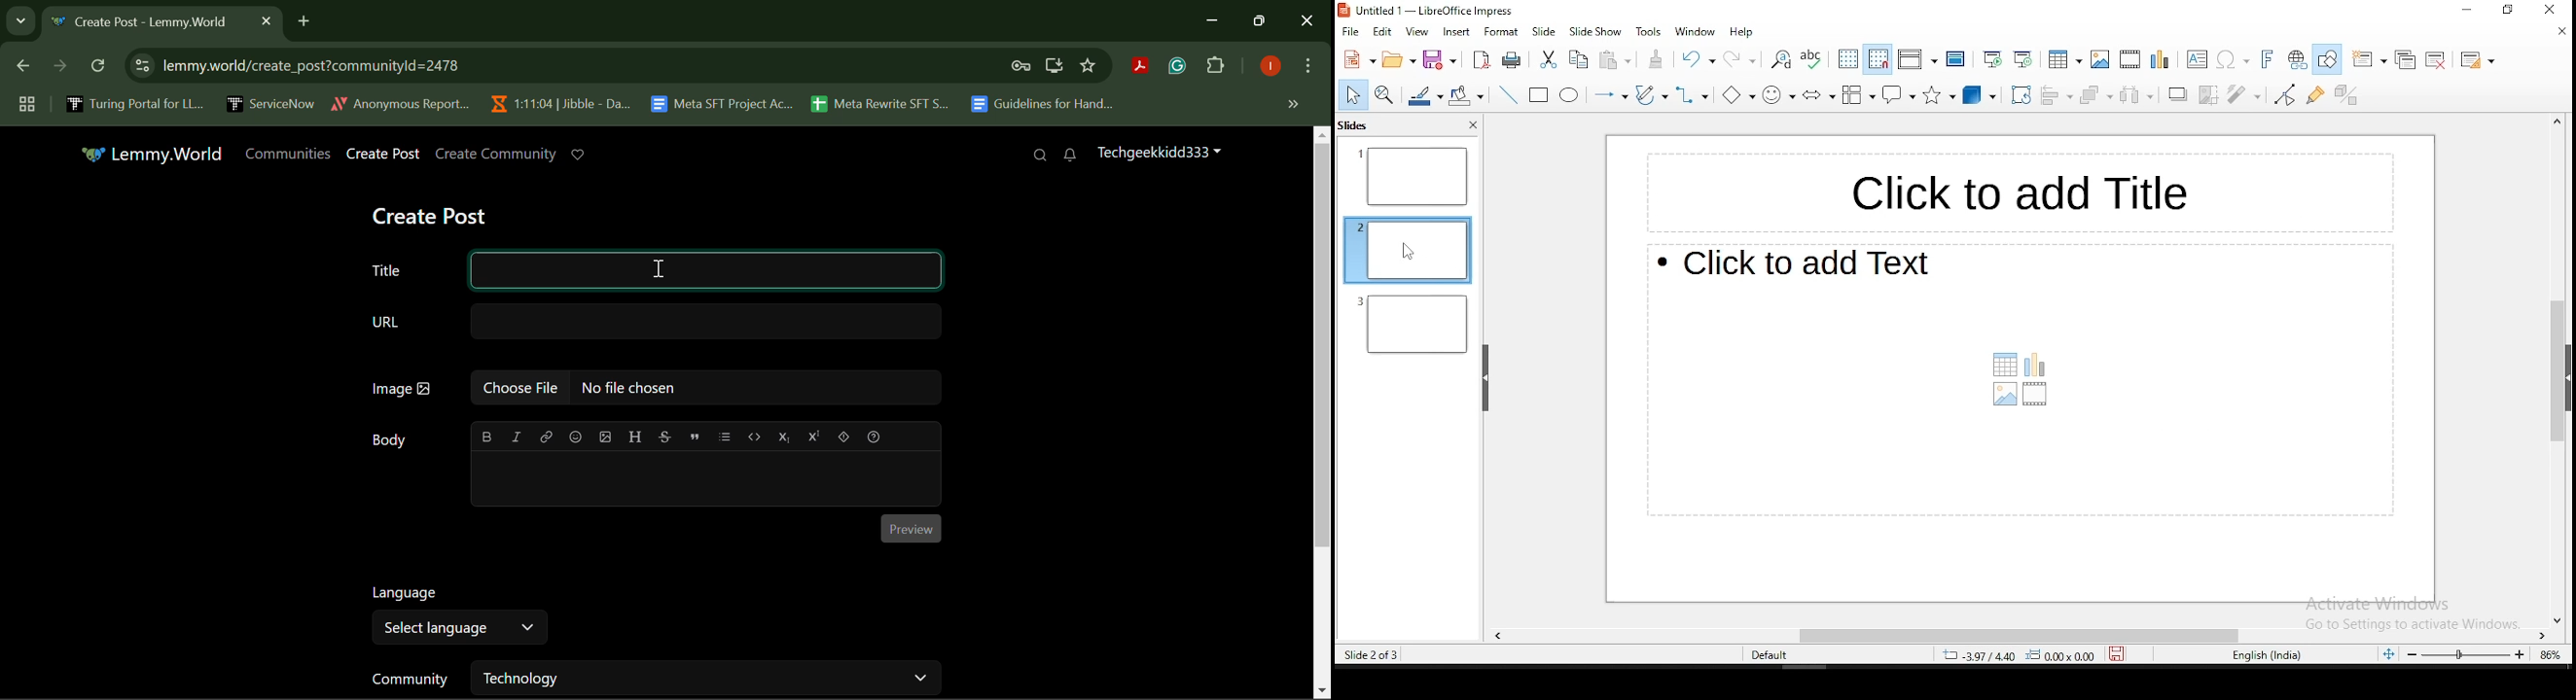 Image resolution: width=2576 pixels, height=700 pixels. I want to click on Close Tab, so click(266, 20).